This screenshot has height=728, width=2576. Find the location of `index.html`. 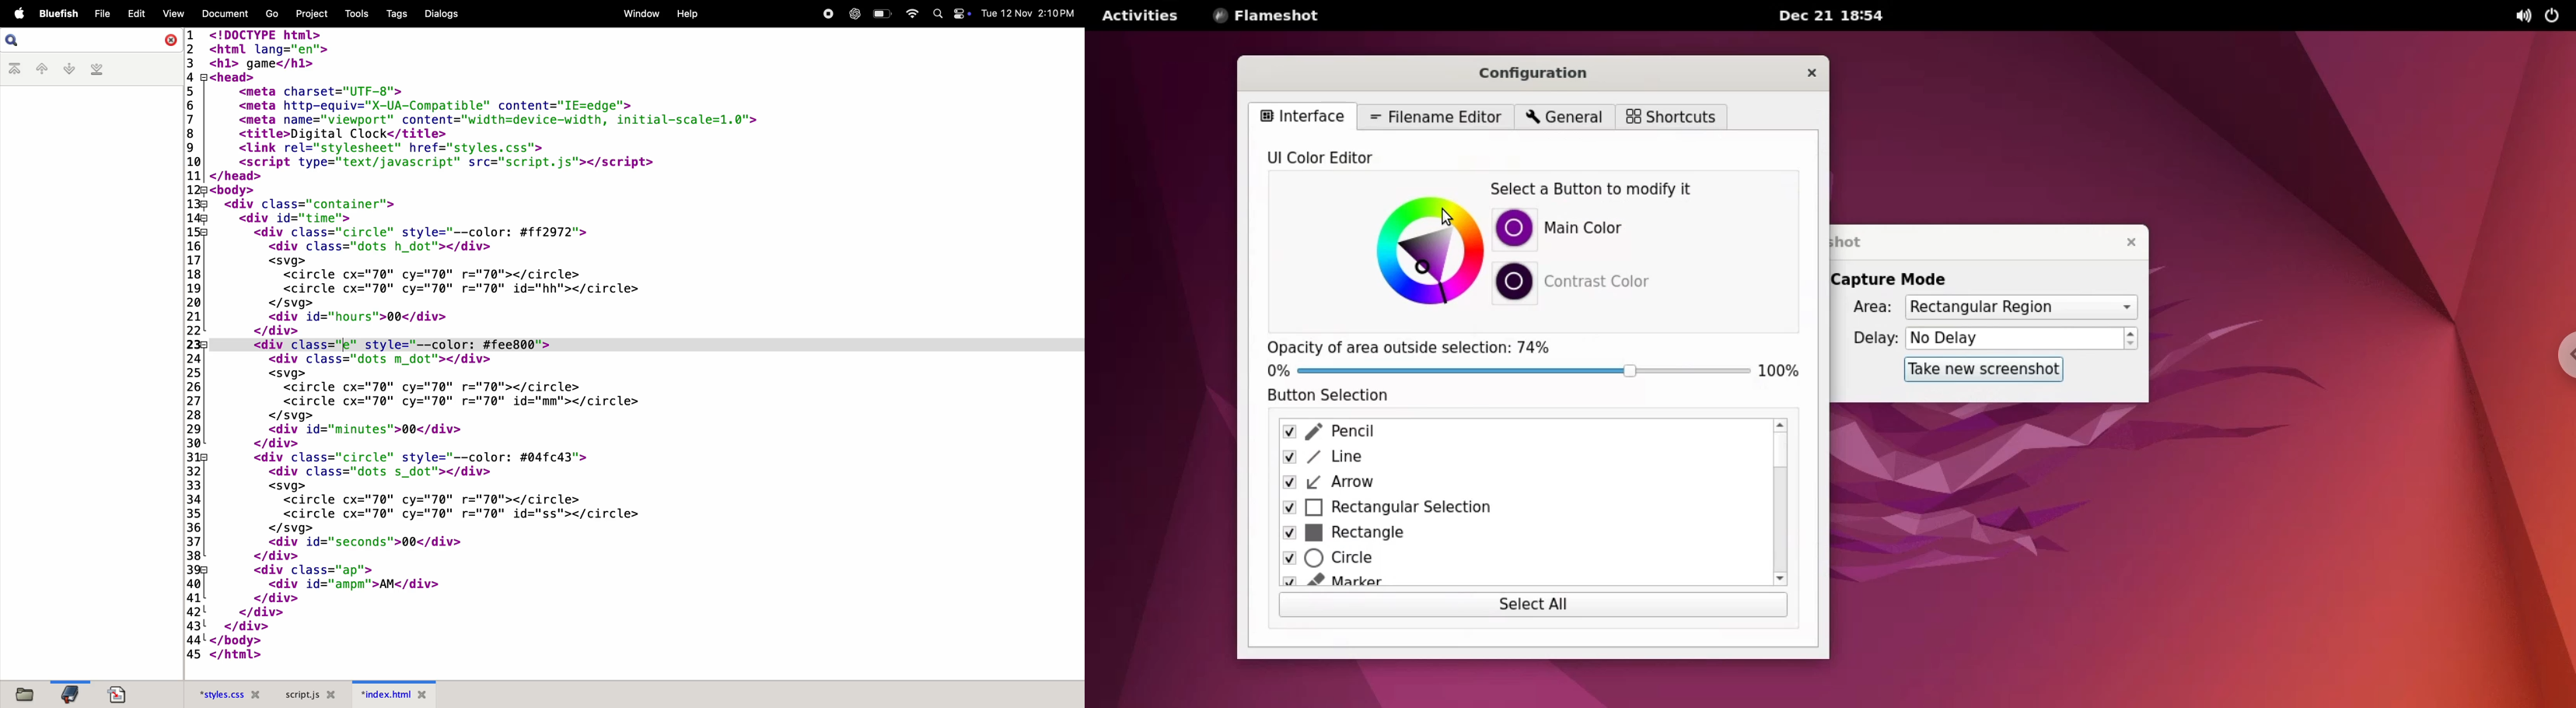

index.html is located at coordinates (392, 695).